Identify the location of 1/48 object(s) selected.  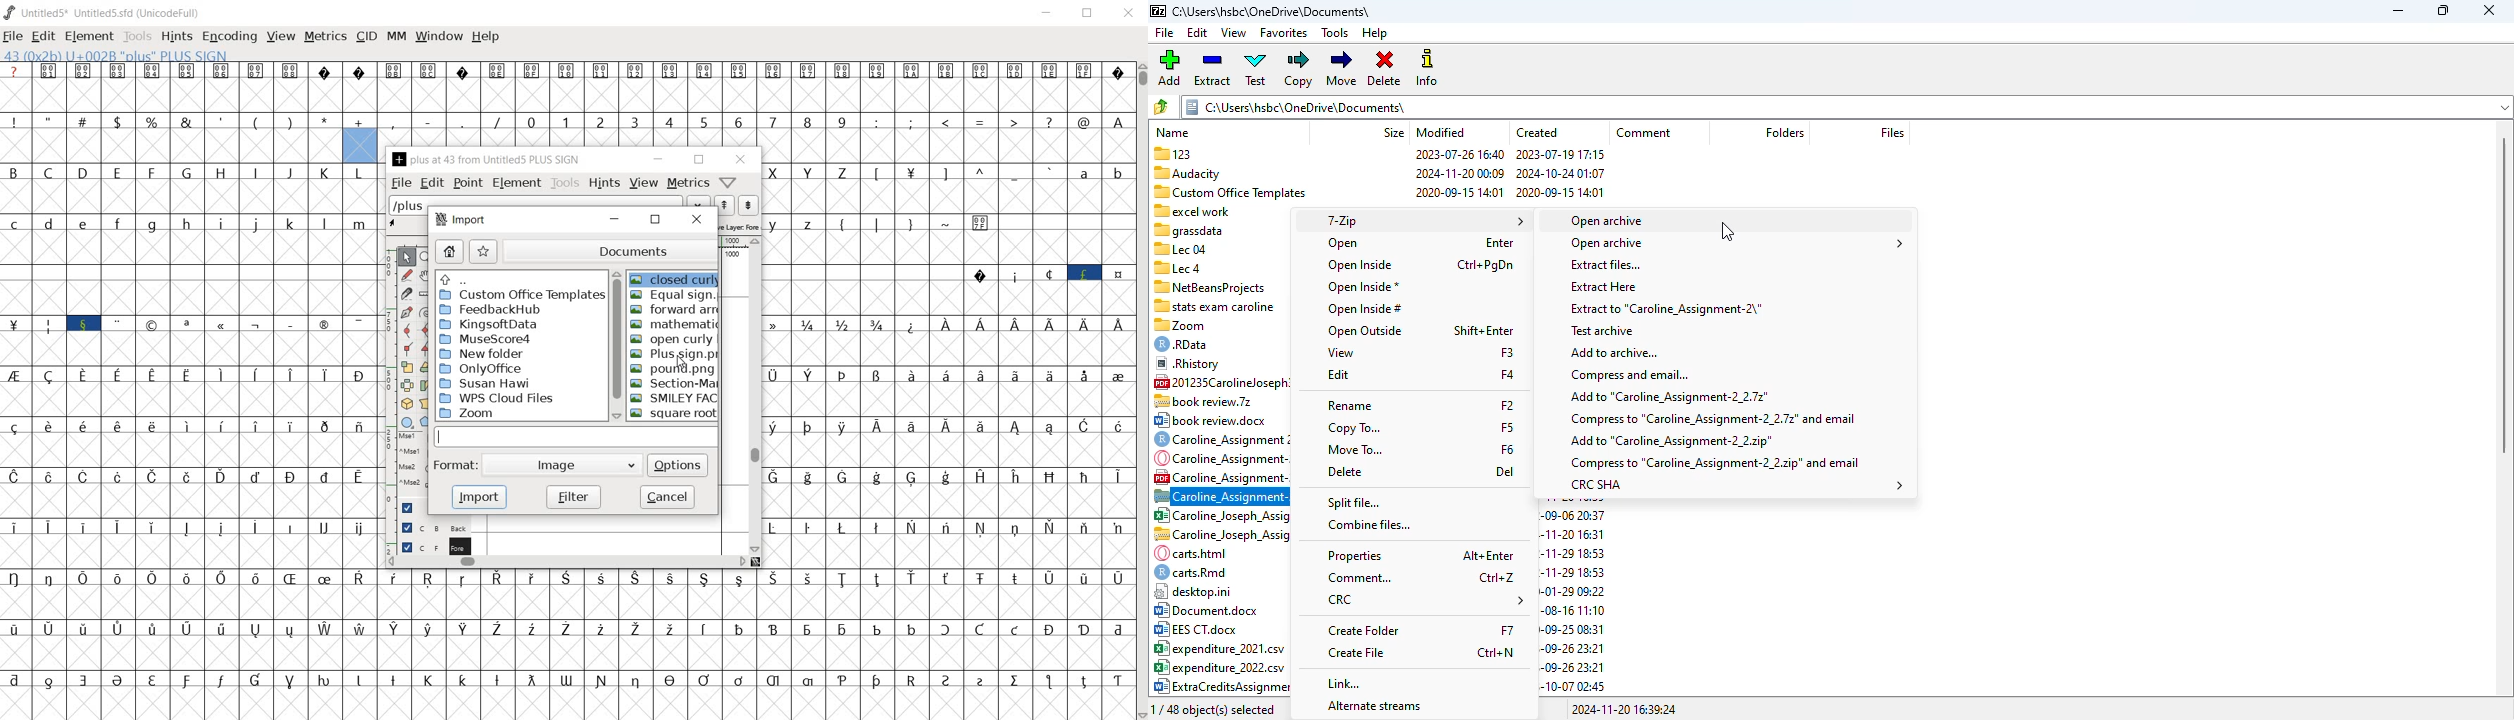
(1214, 709).